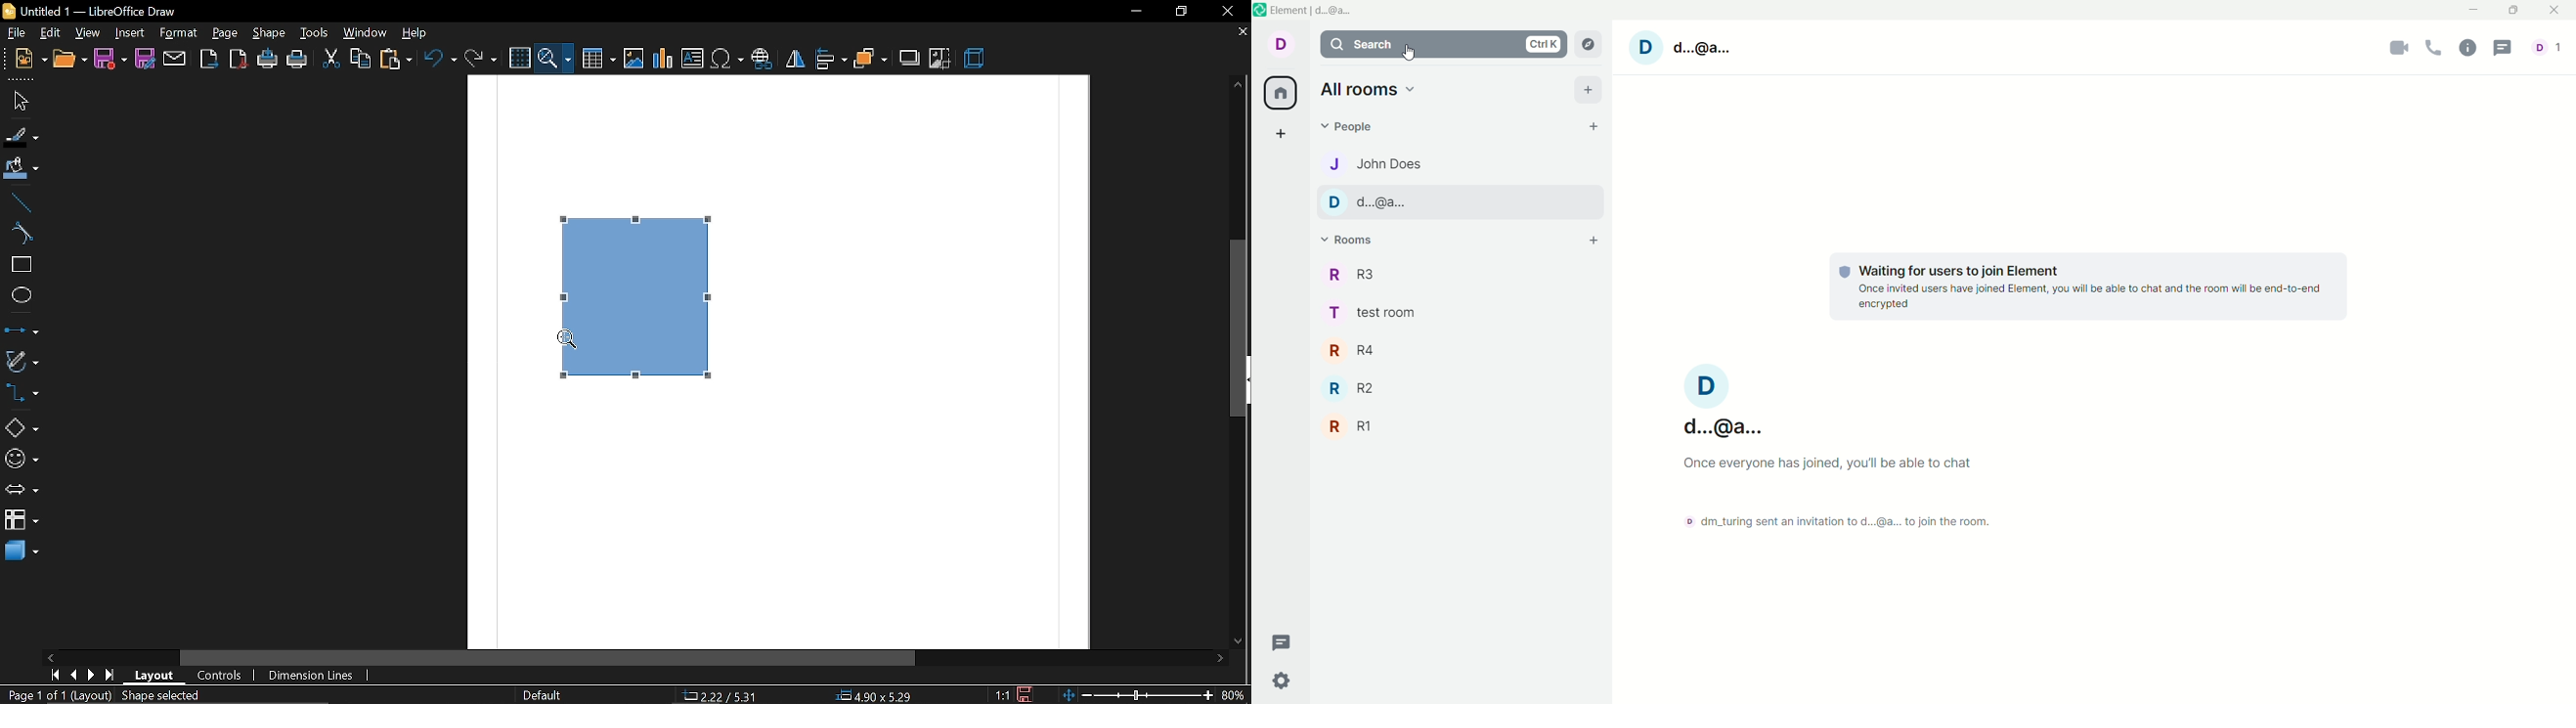  I want to click on arrange, so click(870, 60).